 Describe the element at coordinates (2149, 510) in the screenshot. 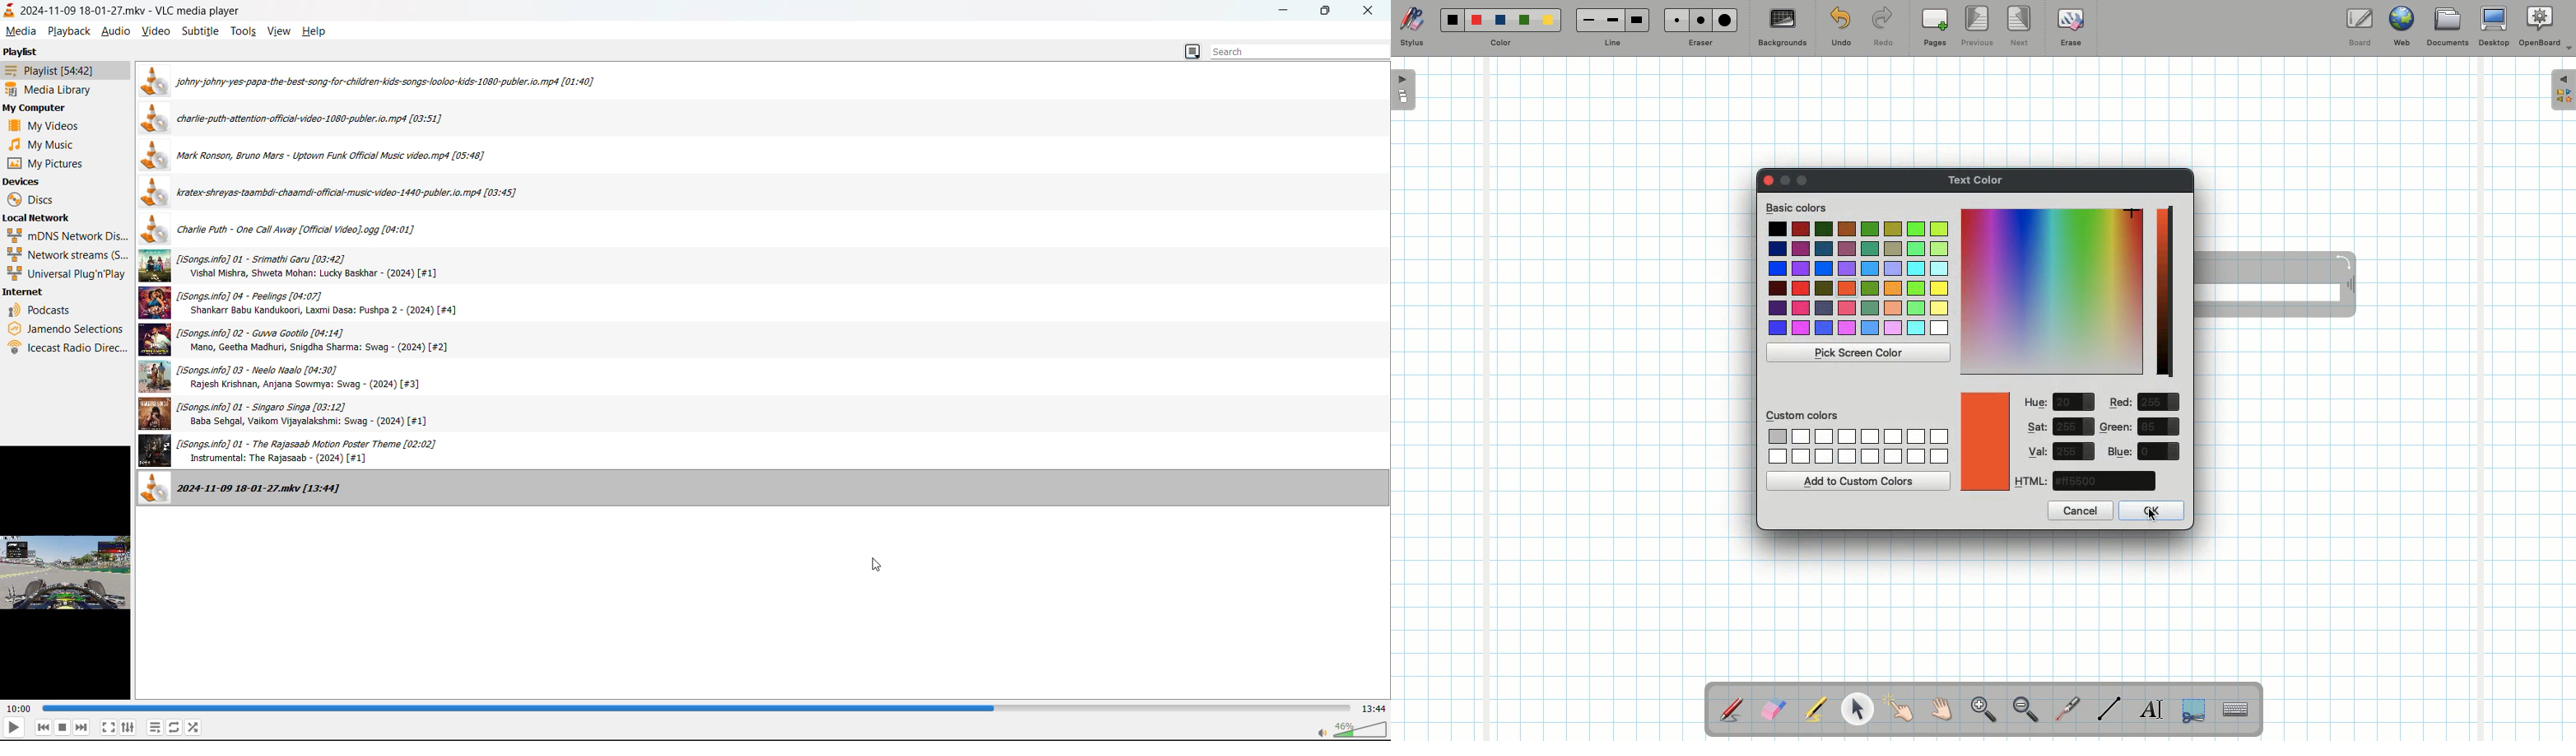

I see `OK` at that location.